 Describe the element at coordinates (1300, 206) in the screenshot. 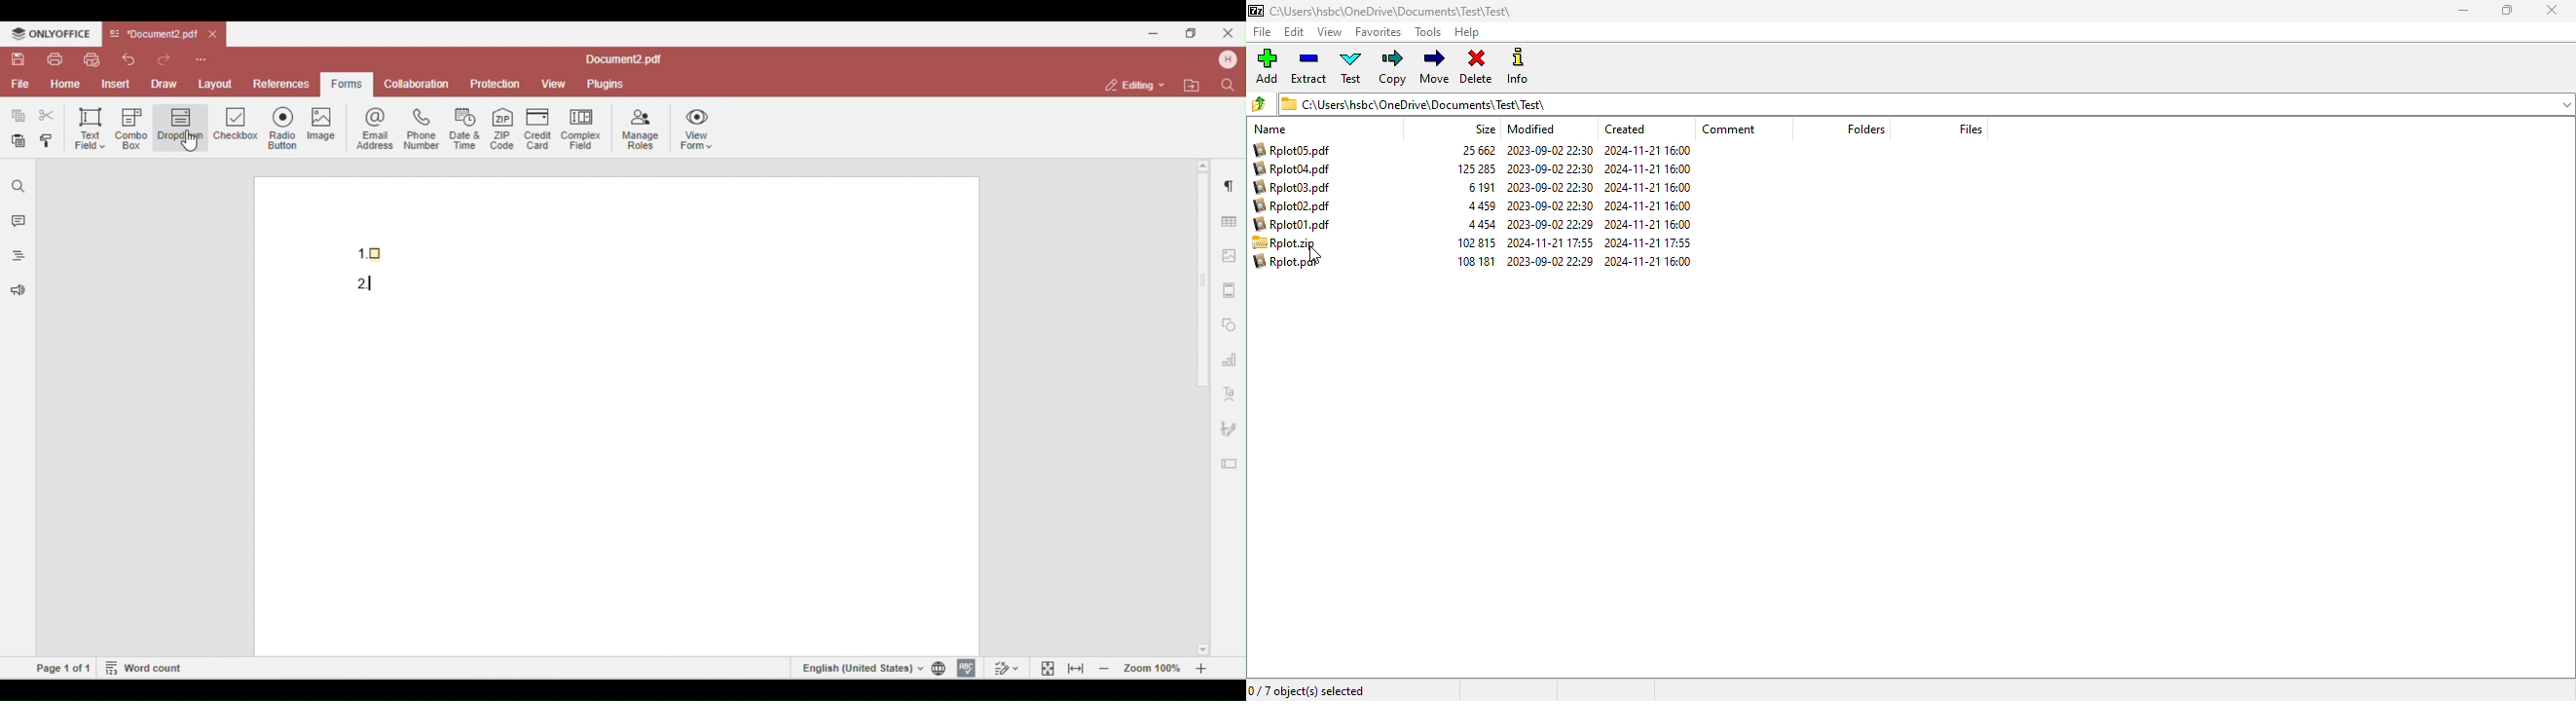

I see `Rplot02.pdf` at that location.